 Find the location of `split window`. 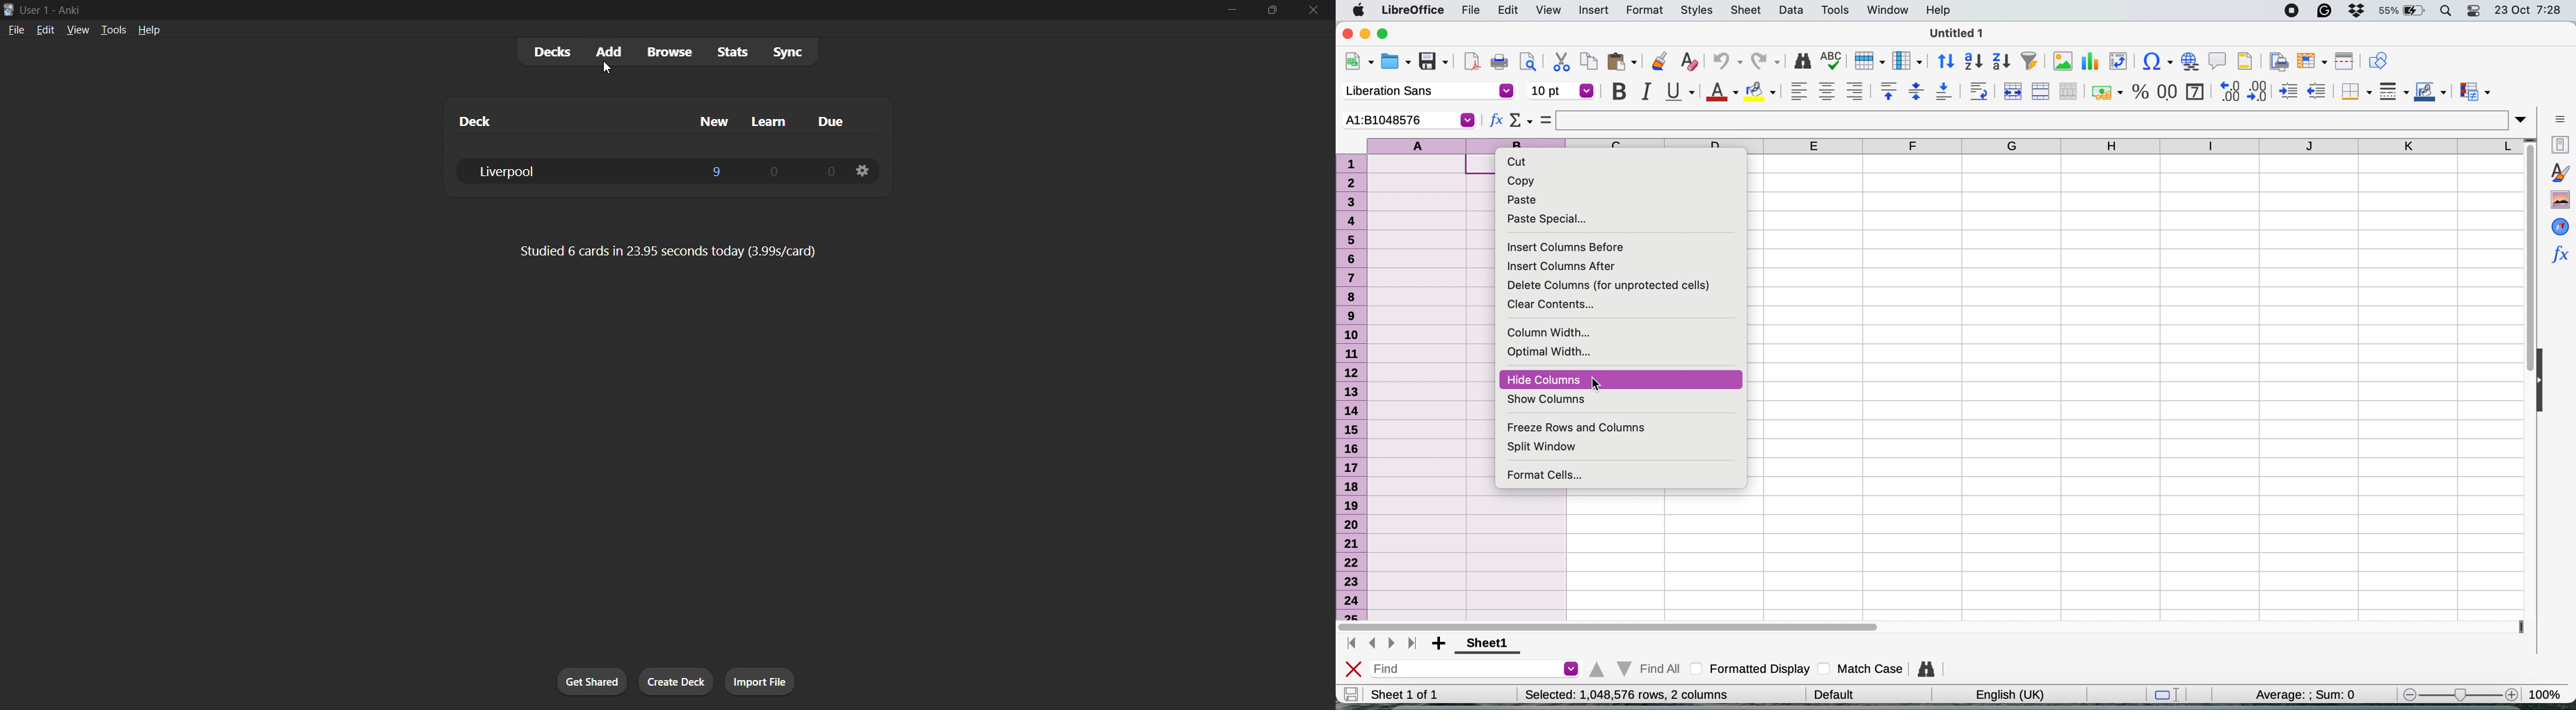

split window is located at coordinates (1546, 449).